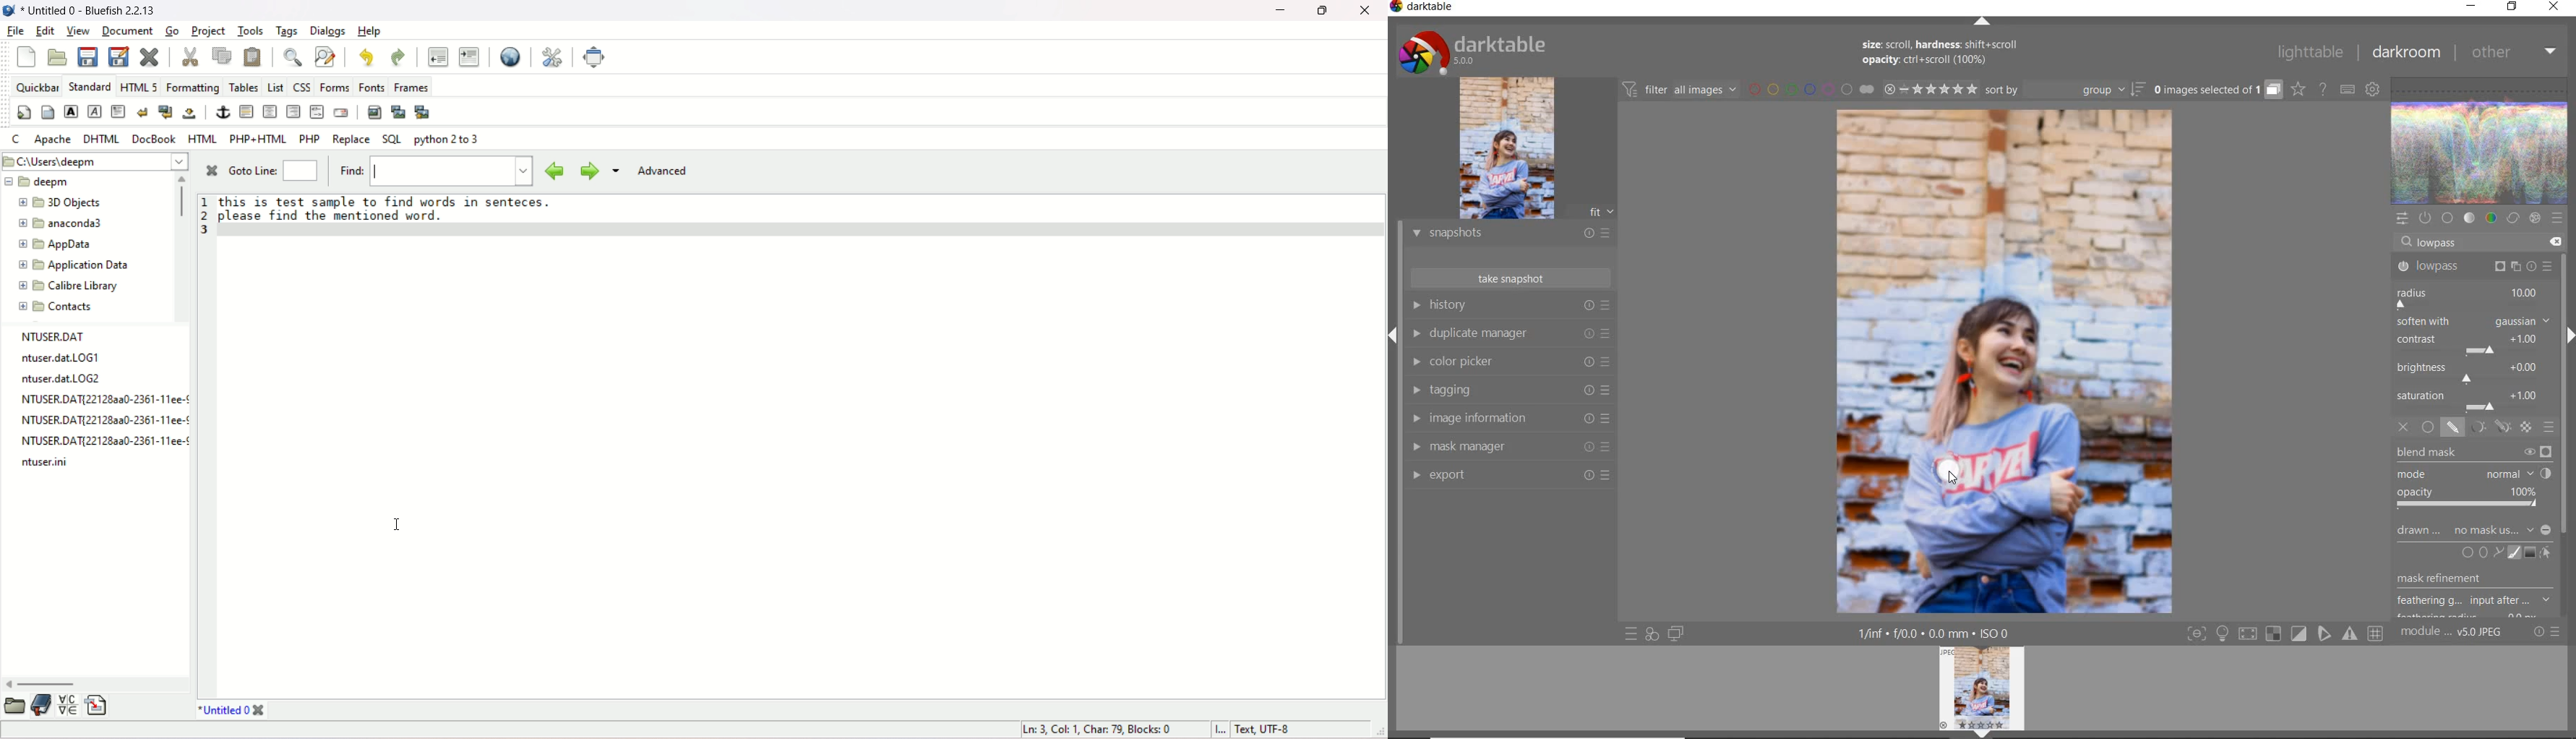  Describe the element at coordinates (98, 706) in the screenshot. I see `insert file` at that location.